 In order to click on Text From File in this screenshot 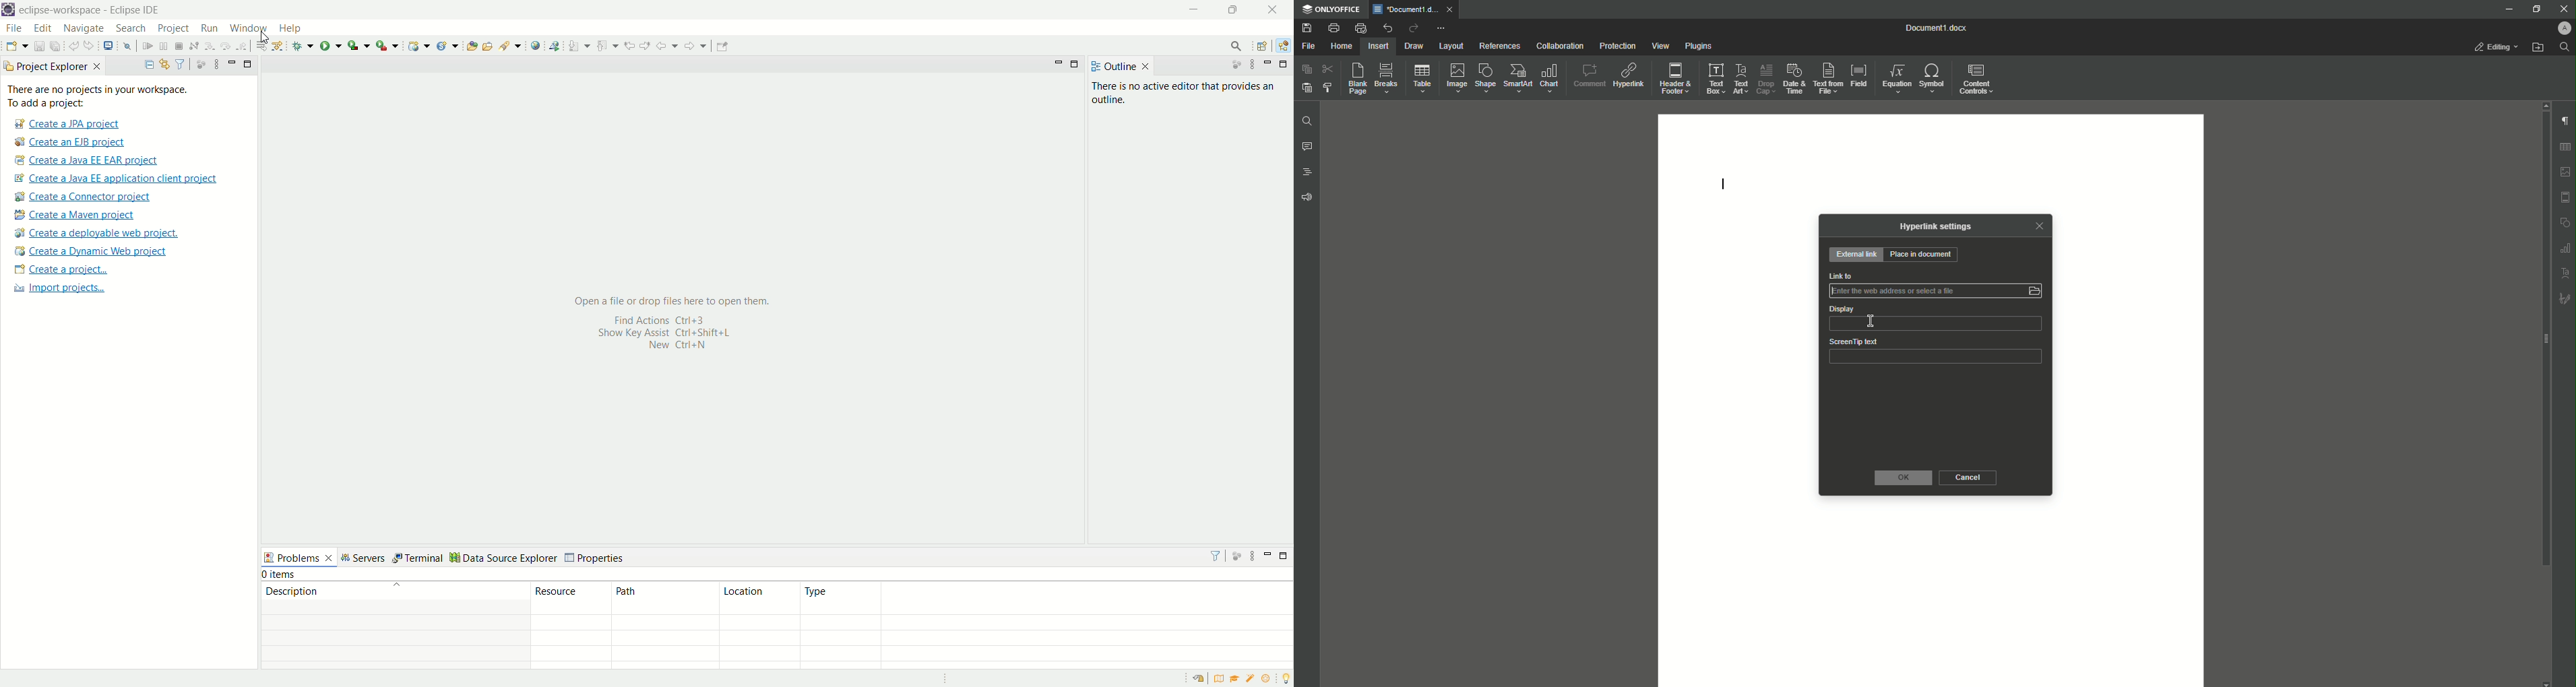, I will do `click(1828, 78)`.